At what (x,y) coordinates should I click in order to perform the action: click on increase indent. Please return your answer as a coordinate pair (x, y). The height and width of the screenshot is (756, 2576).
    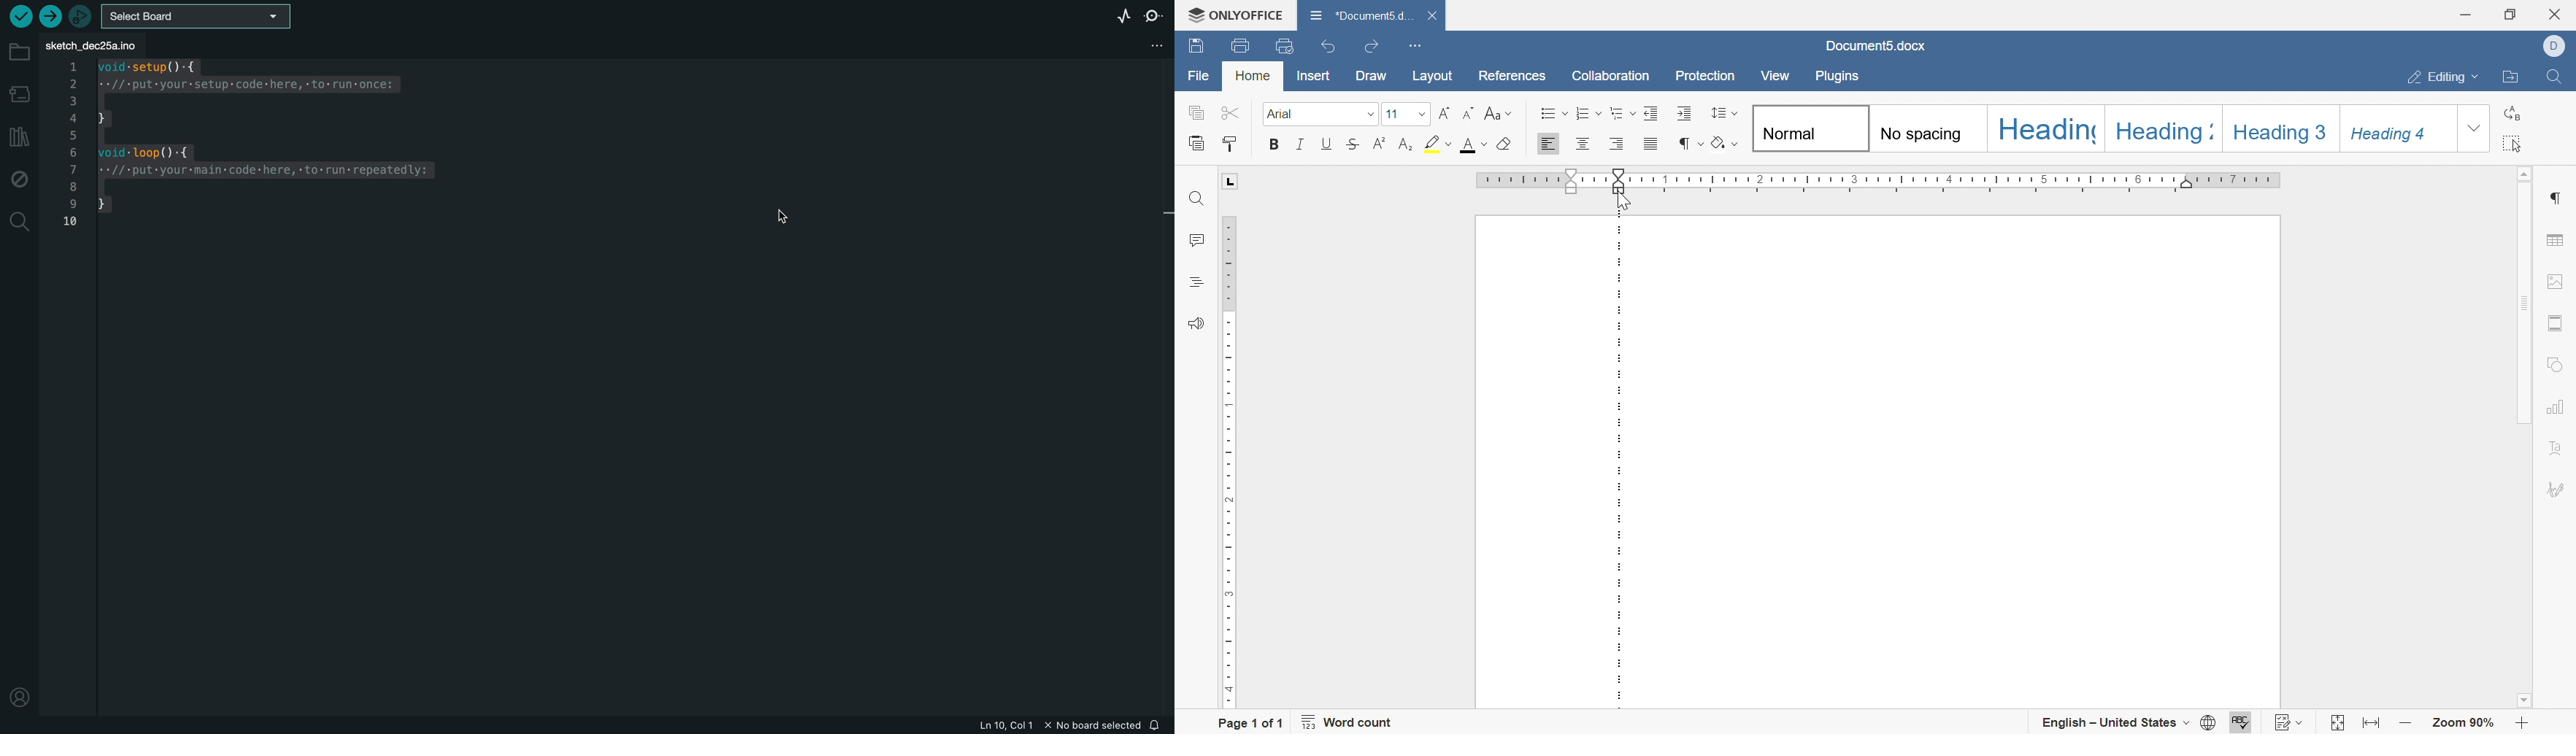
    Looking at the image, I should click on (1683, 112).